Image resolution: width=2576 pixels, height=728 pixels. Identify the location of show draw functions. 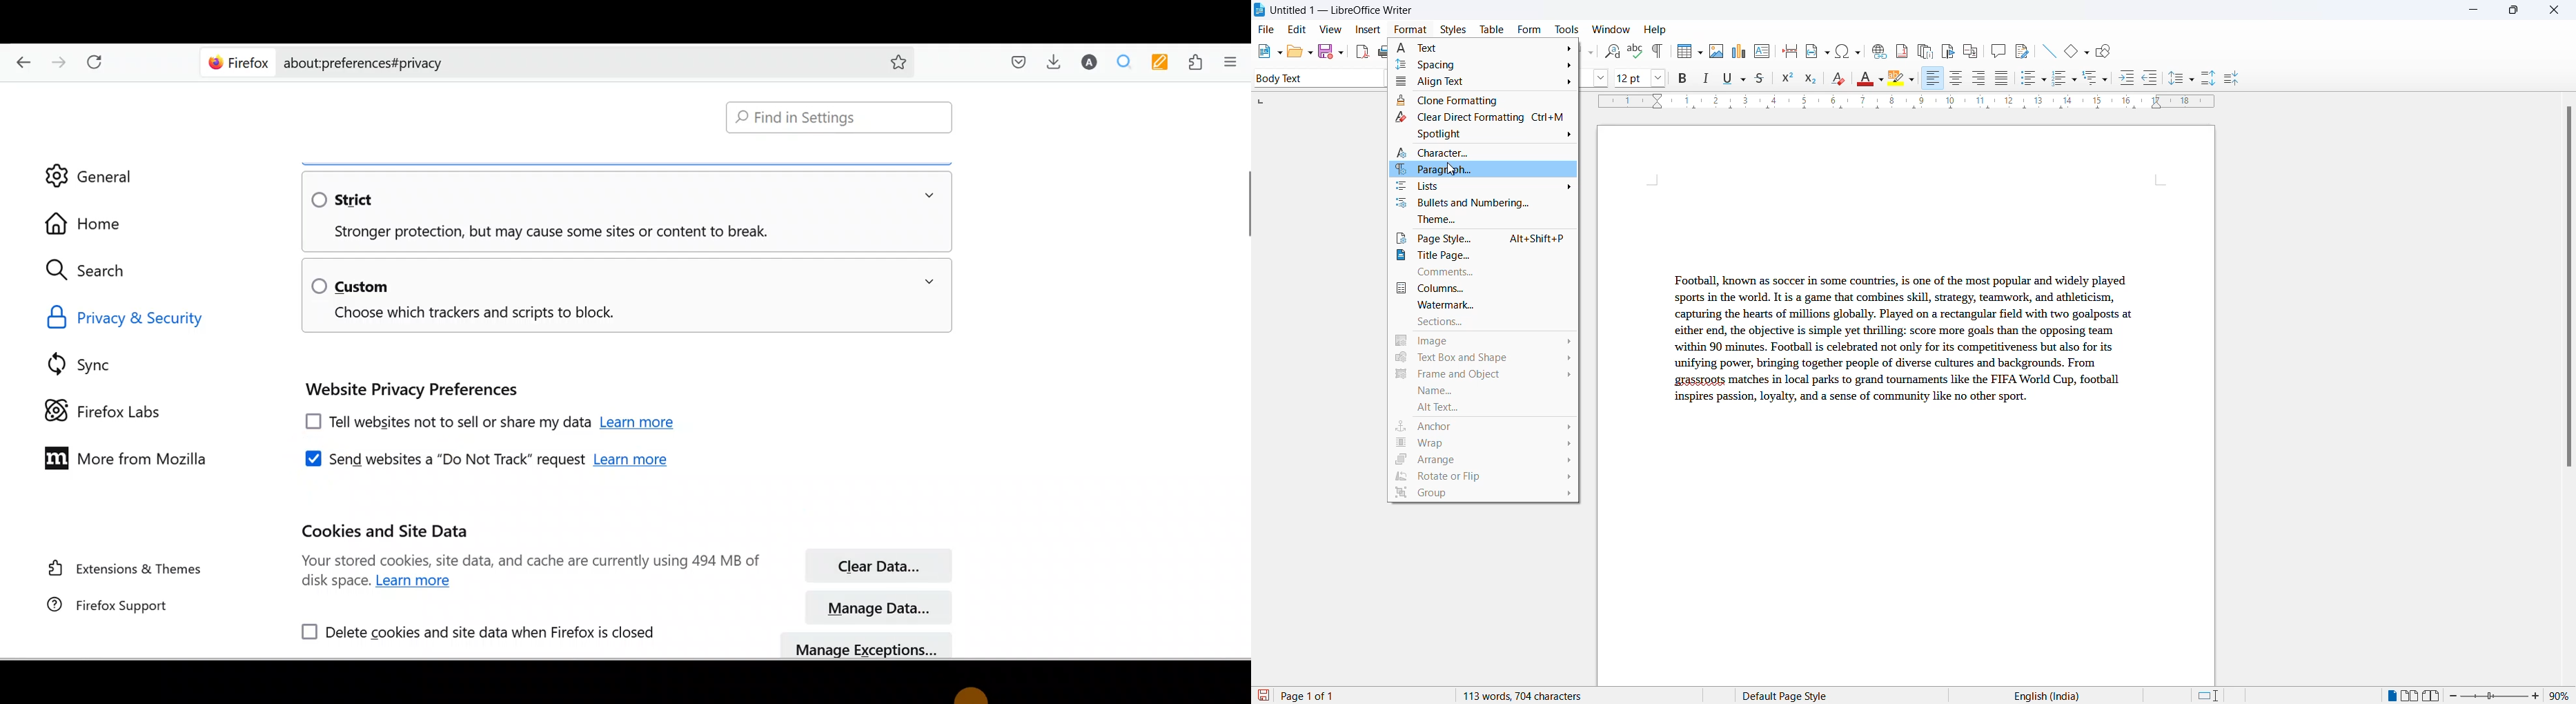
(2106, 50).